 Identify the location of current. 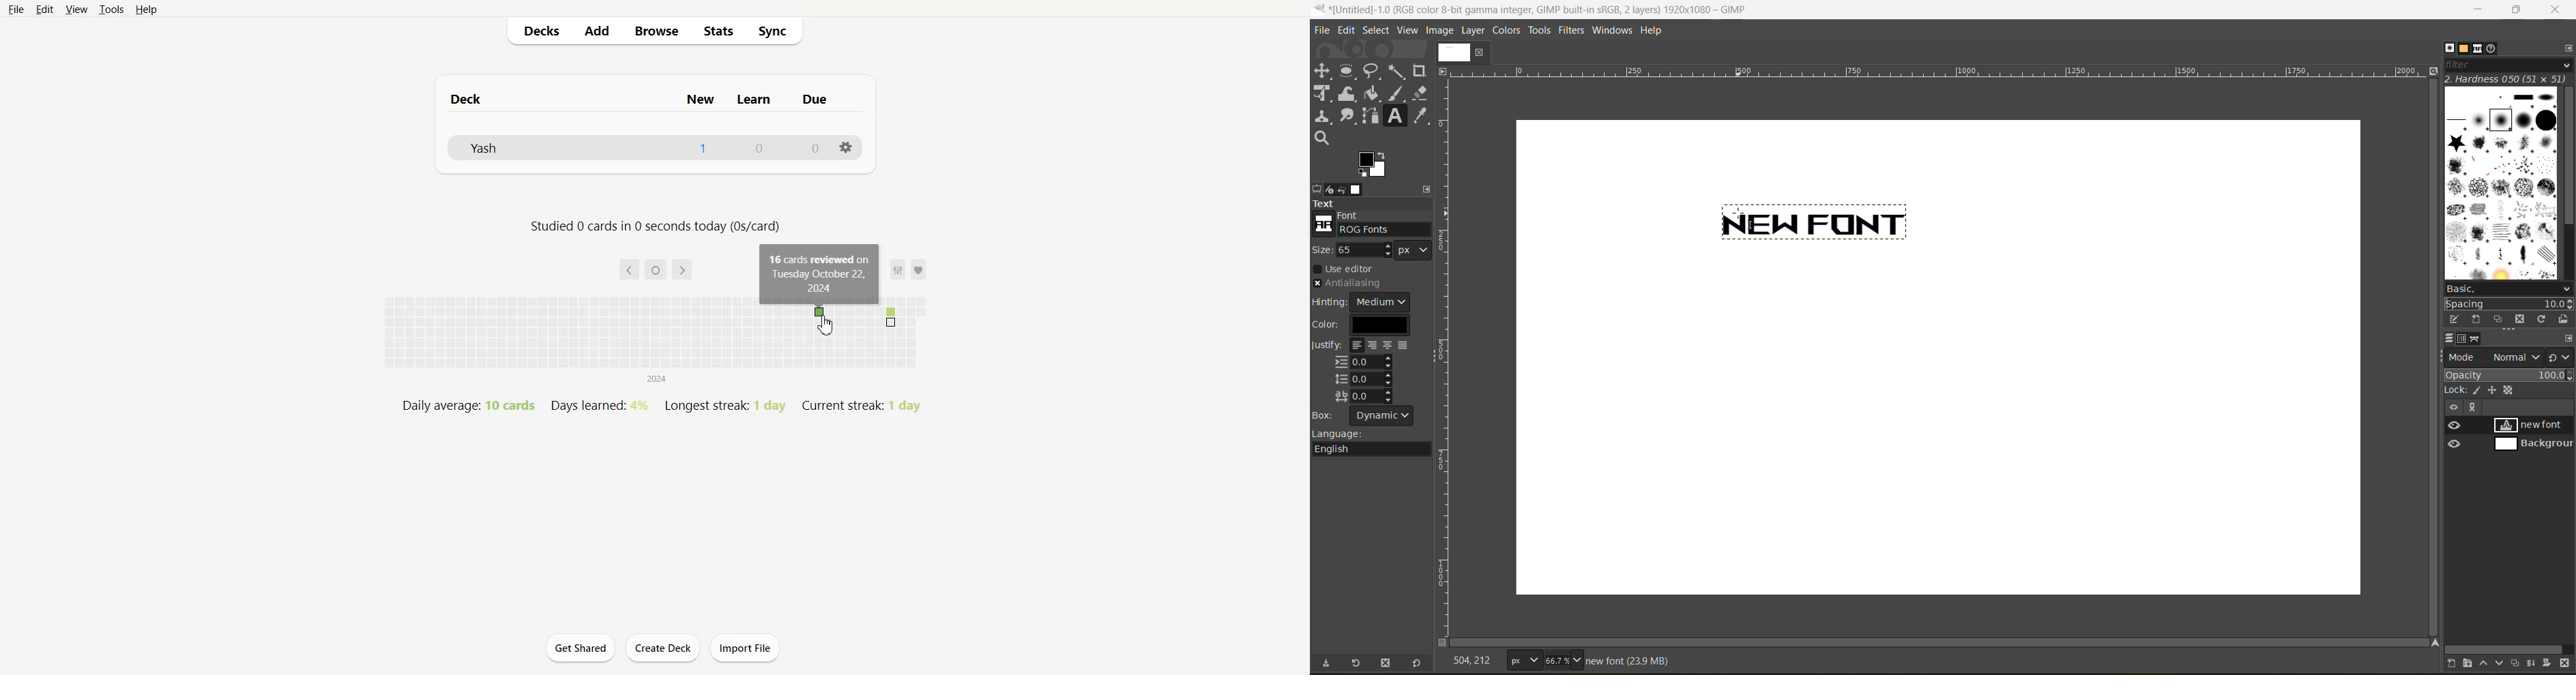
(656, 270).